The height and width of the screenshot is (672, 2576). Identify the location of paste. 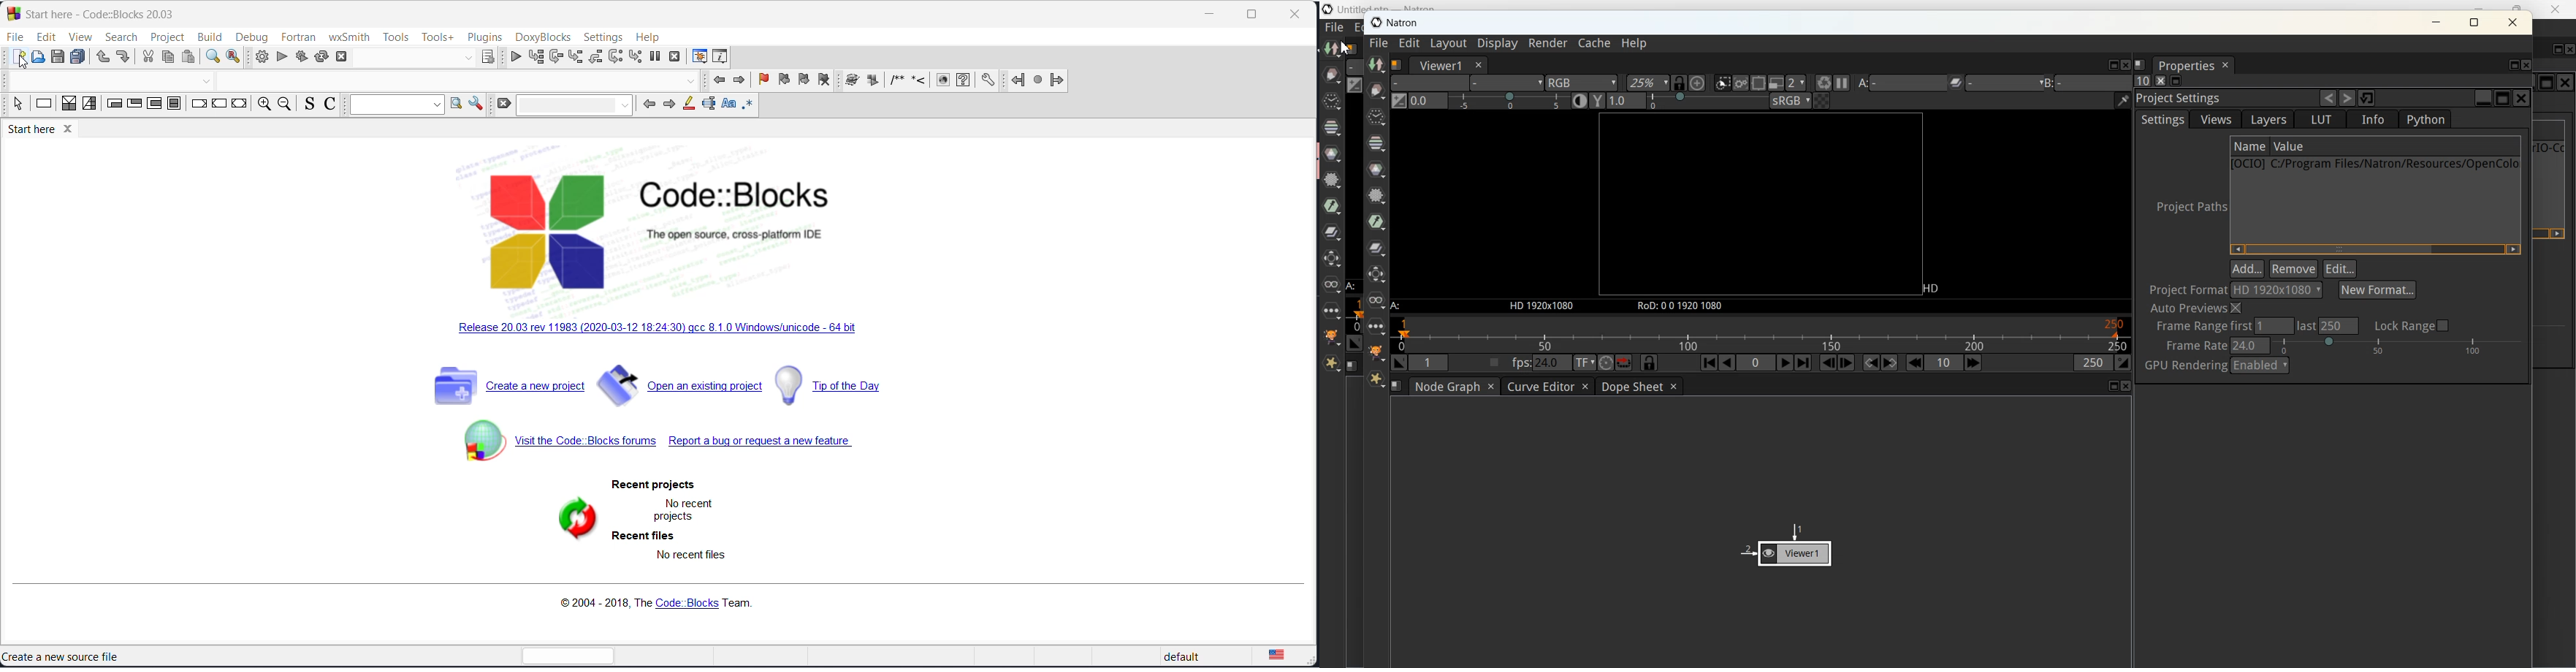
(190, 56).